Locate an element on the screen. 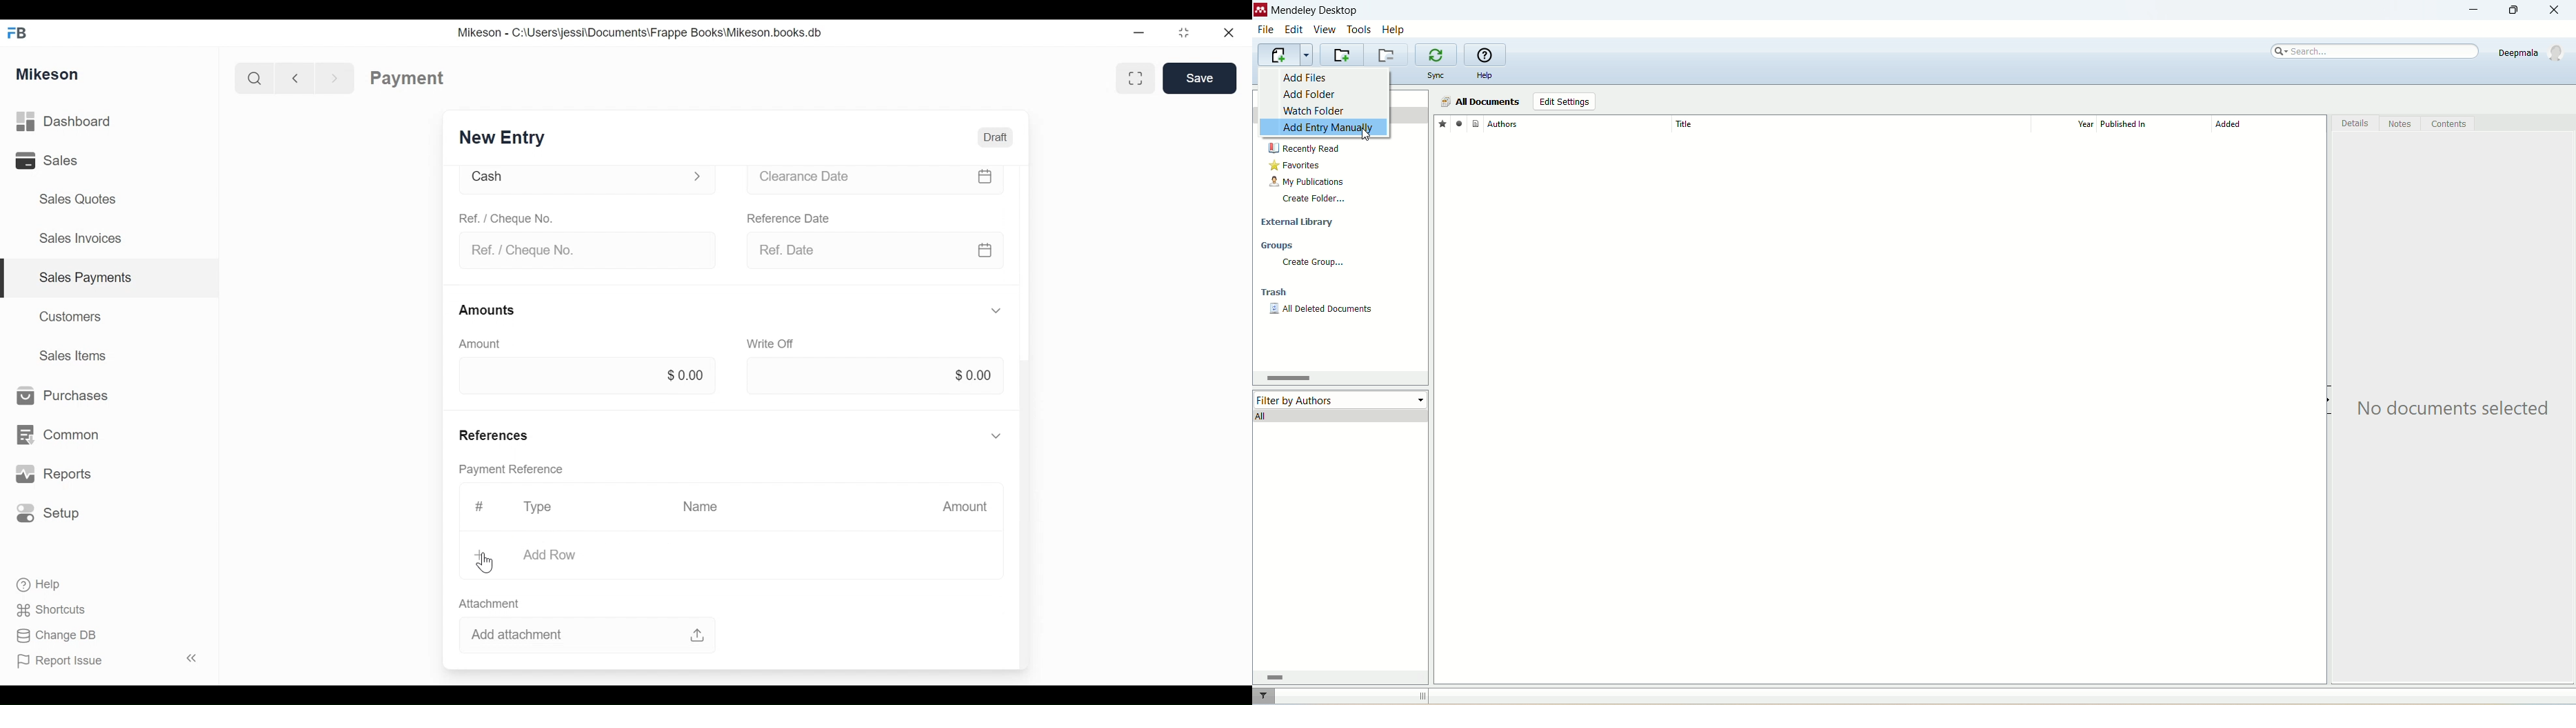 The width and height of the screenshot is (2576, 728). edit is located at coordinates (1293, 30).